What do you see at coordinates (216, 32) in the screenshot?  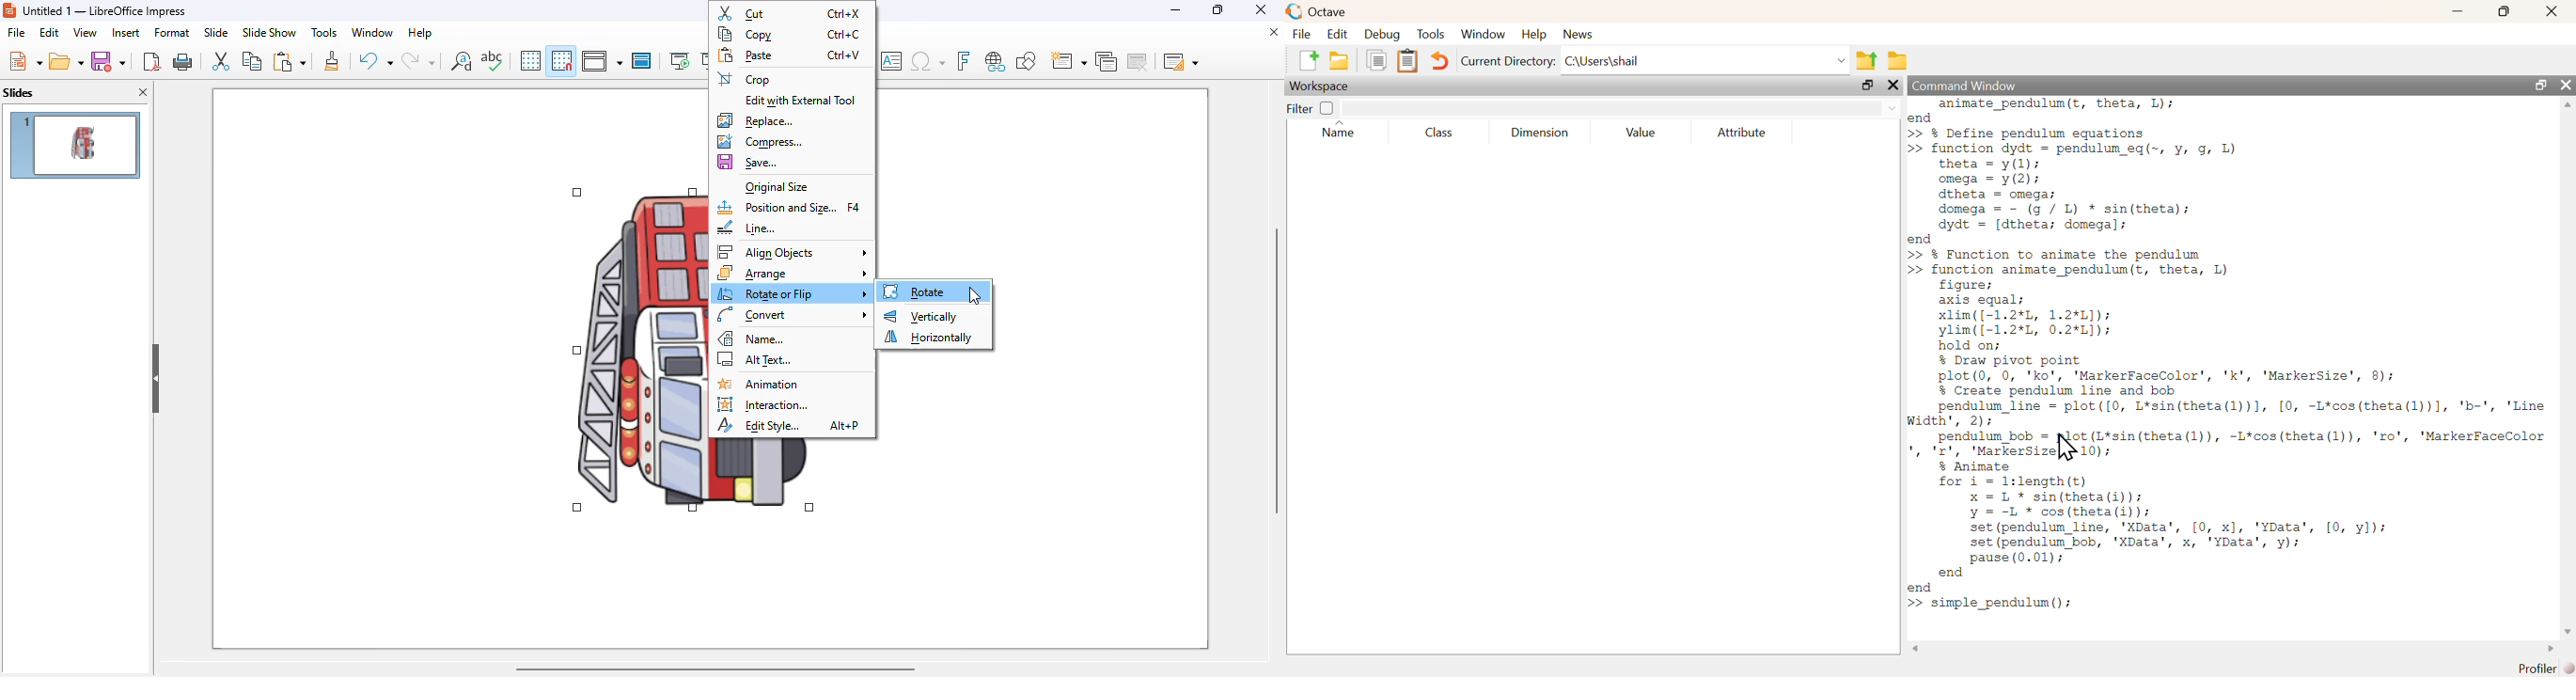 I see `slide` at bounding box center [216, 32].